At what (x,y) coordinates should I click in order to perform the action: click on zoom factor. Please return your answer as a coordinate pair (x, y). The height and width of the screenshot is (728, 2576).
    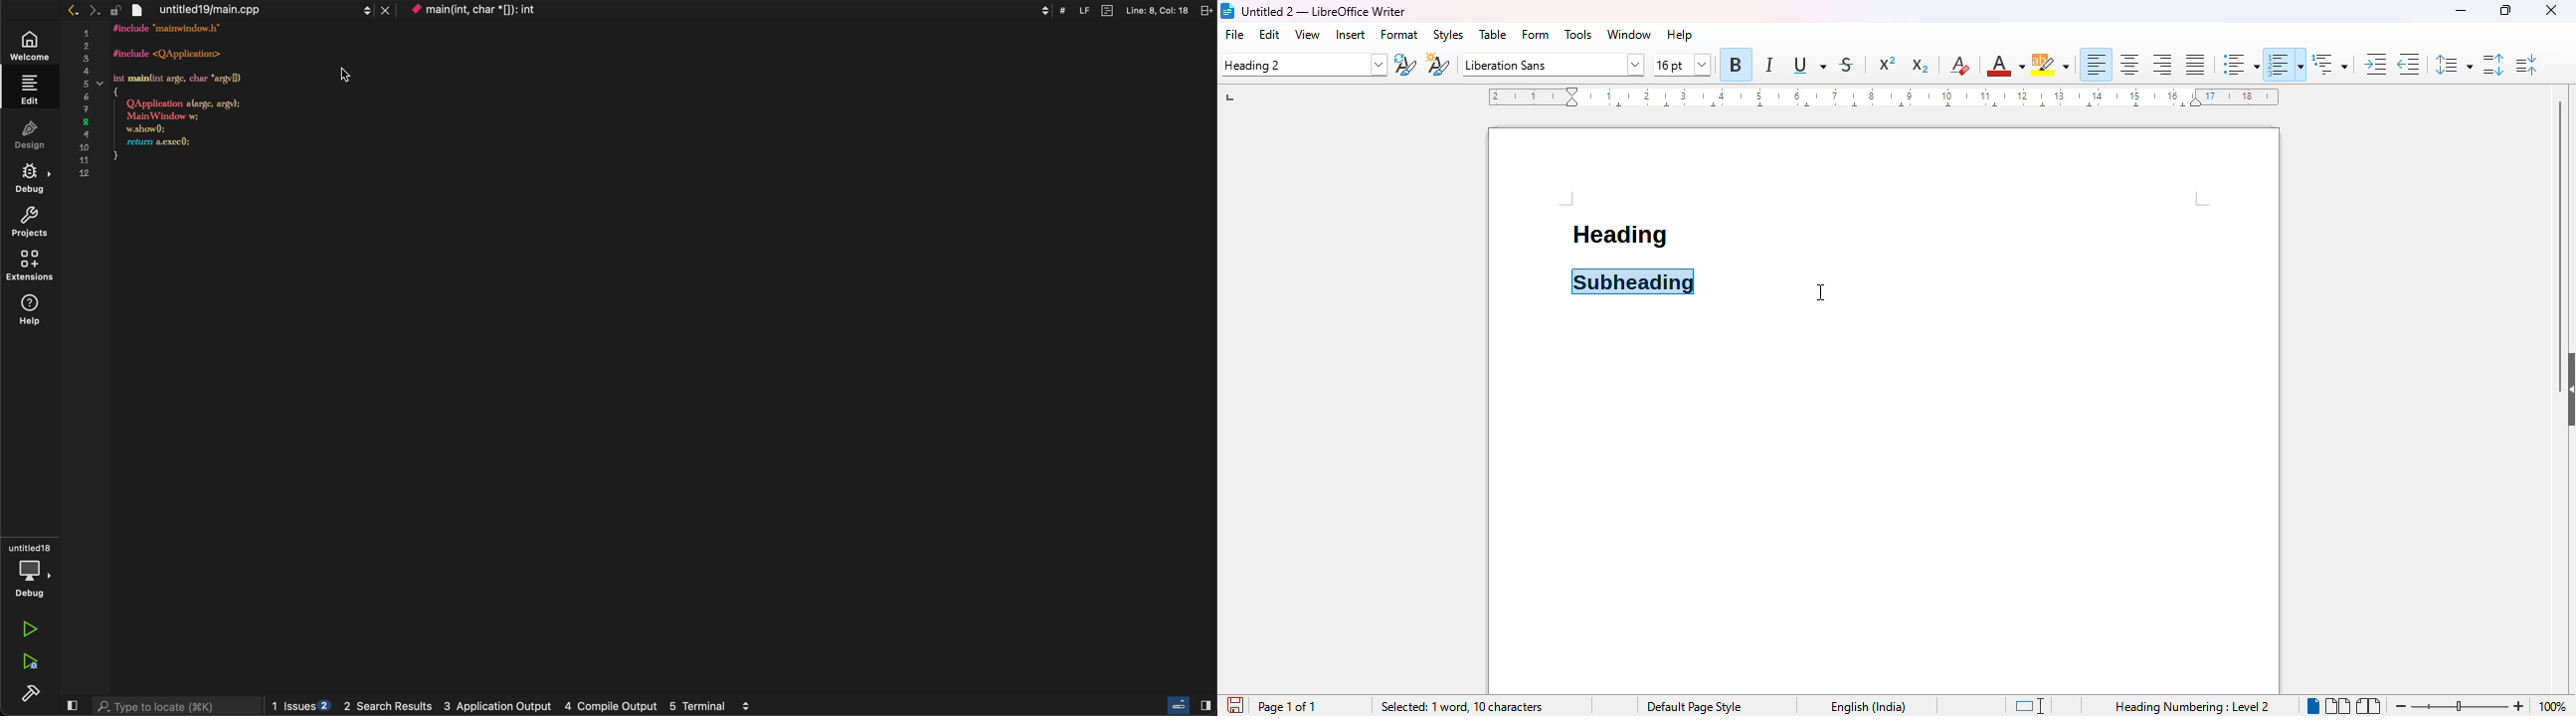
    Looking at the image, I should click on (2552, 707).